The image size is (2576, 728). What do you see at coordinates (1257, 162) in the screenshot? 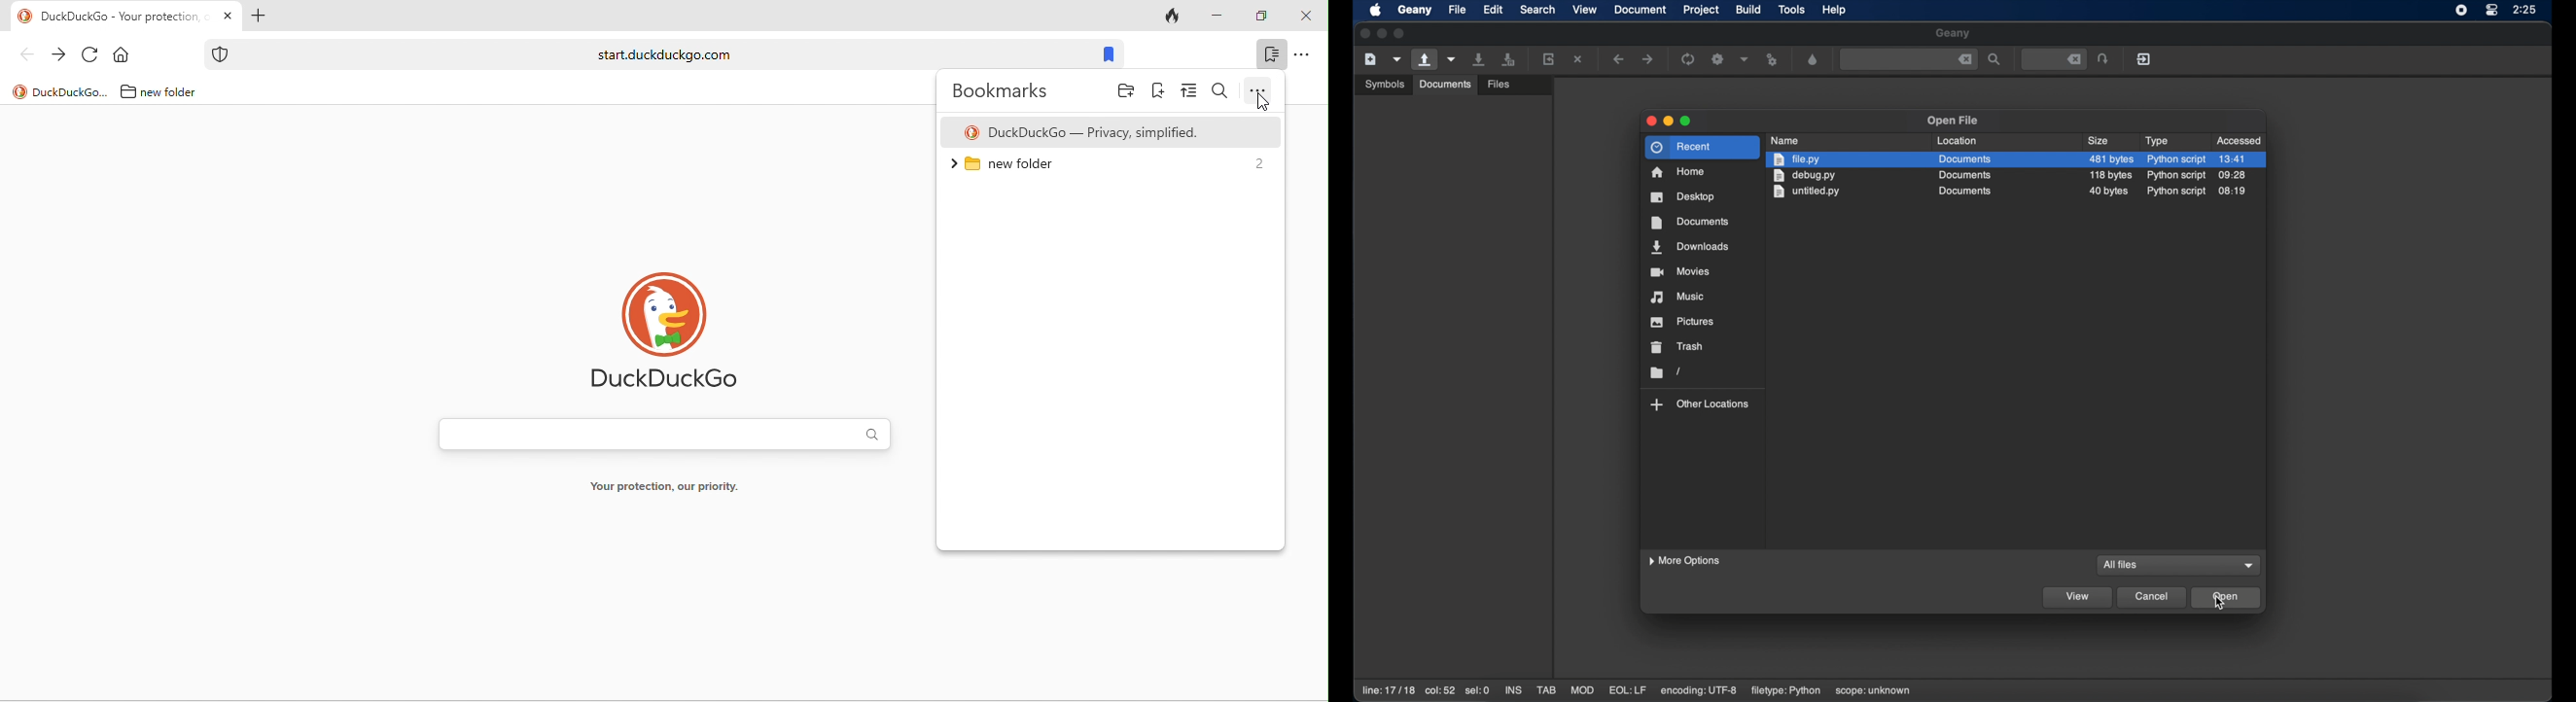
I see `2` at bounding box center [1257, 162].